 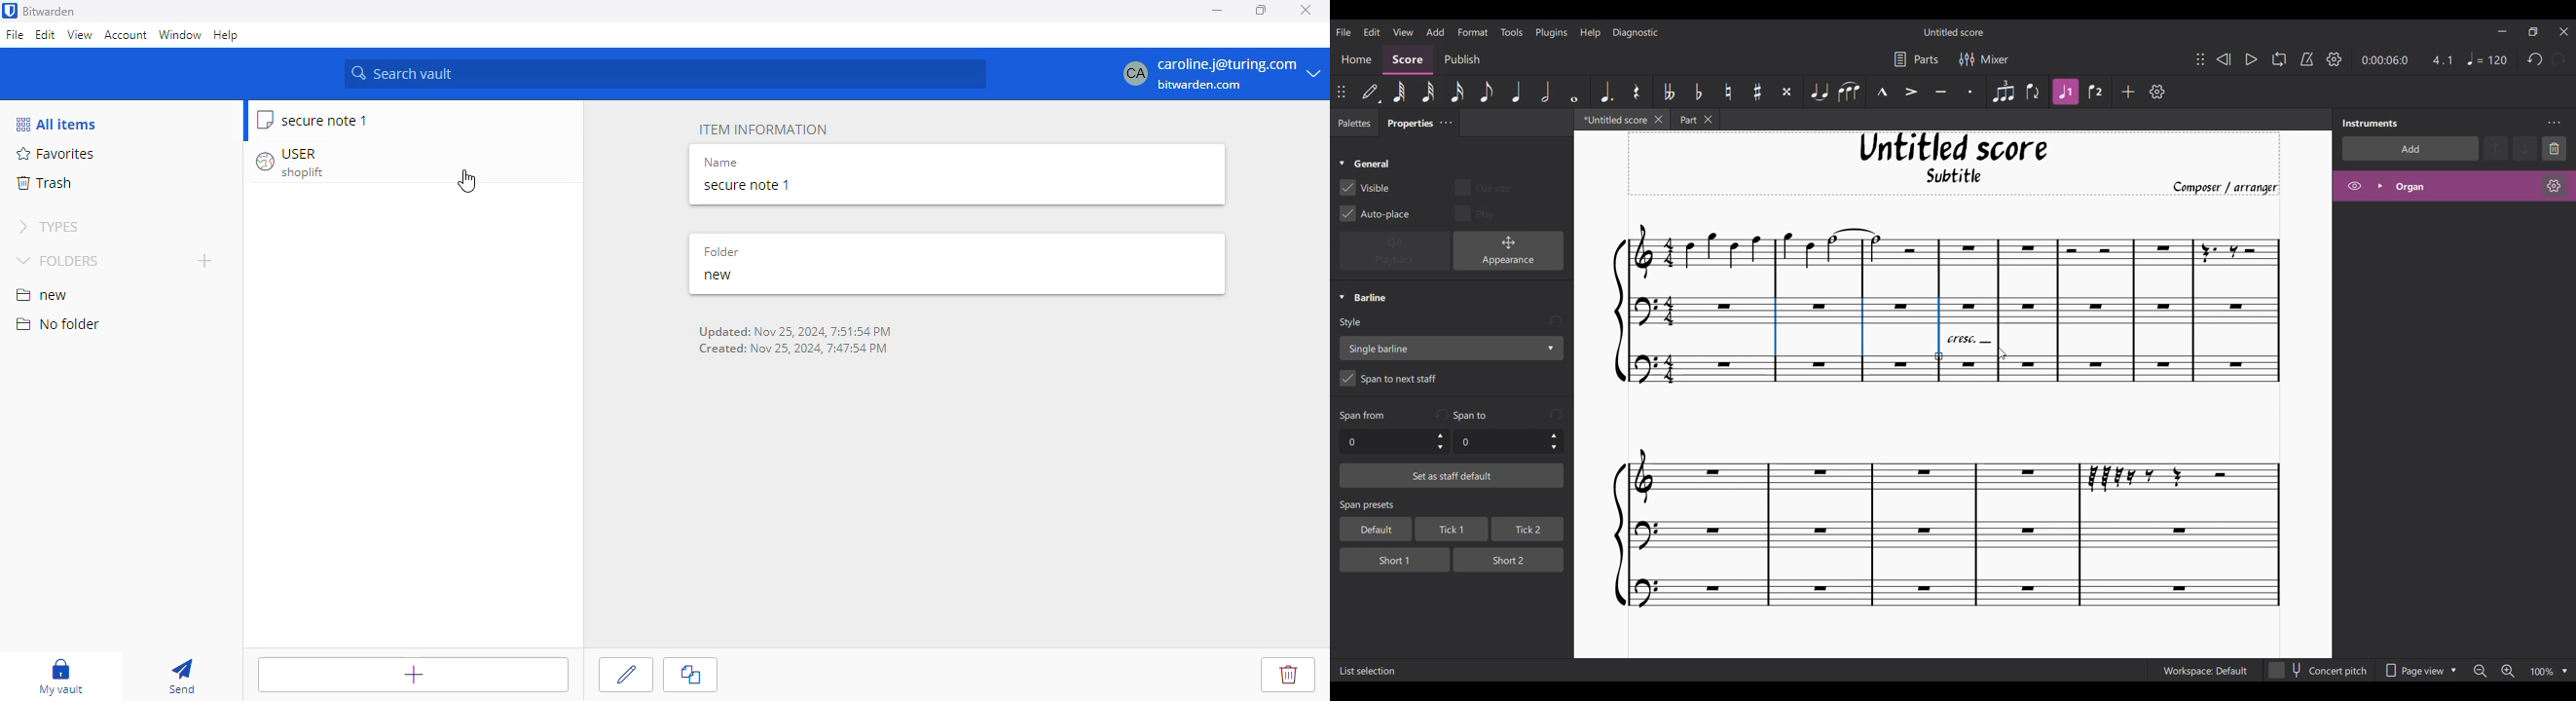 I want to click on Set as staff default, so click(x=1452, y=476).